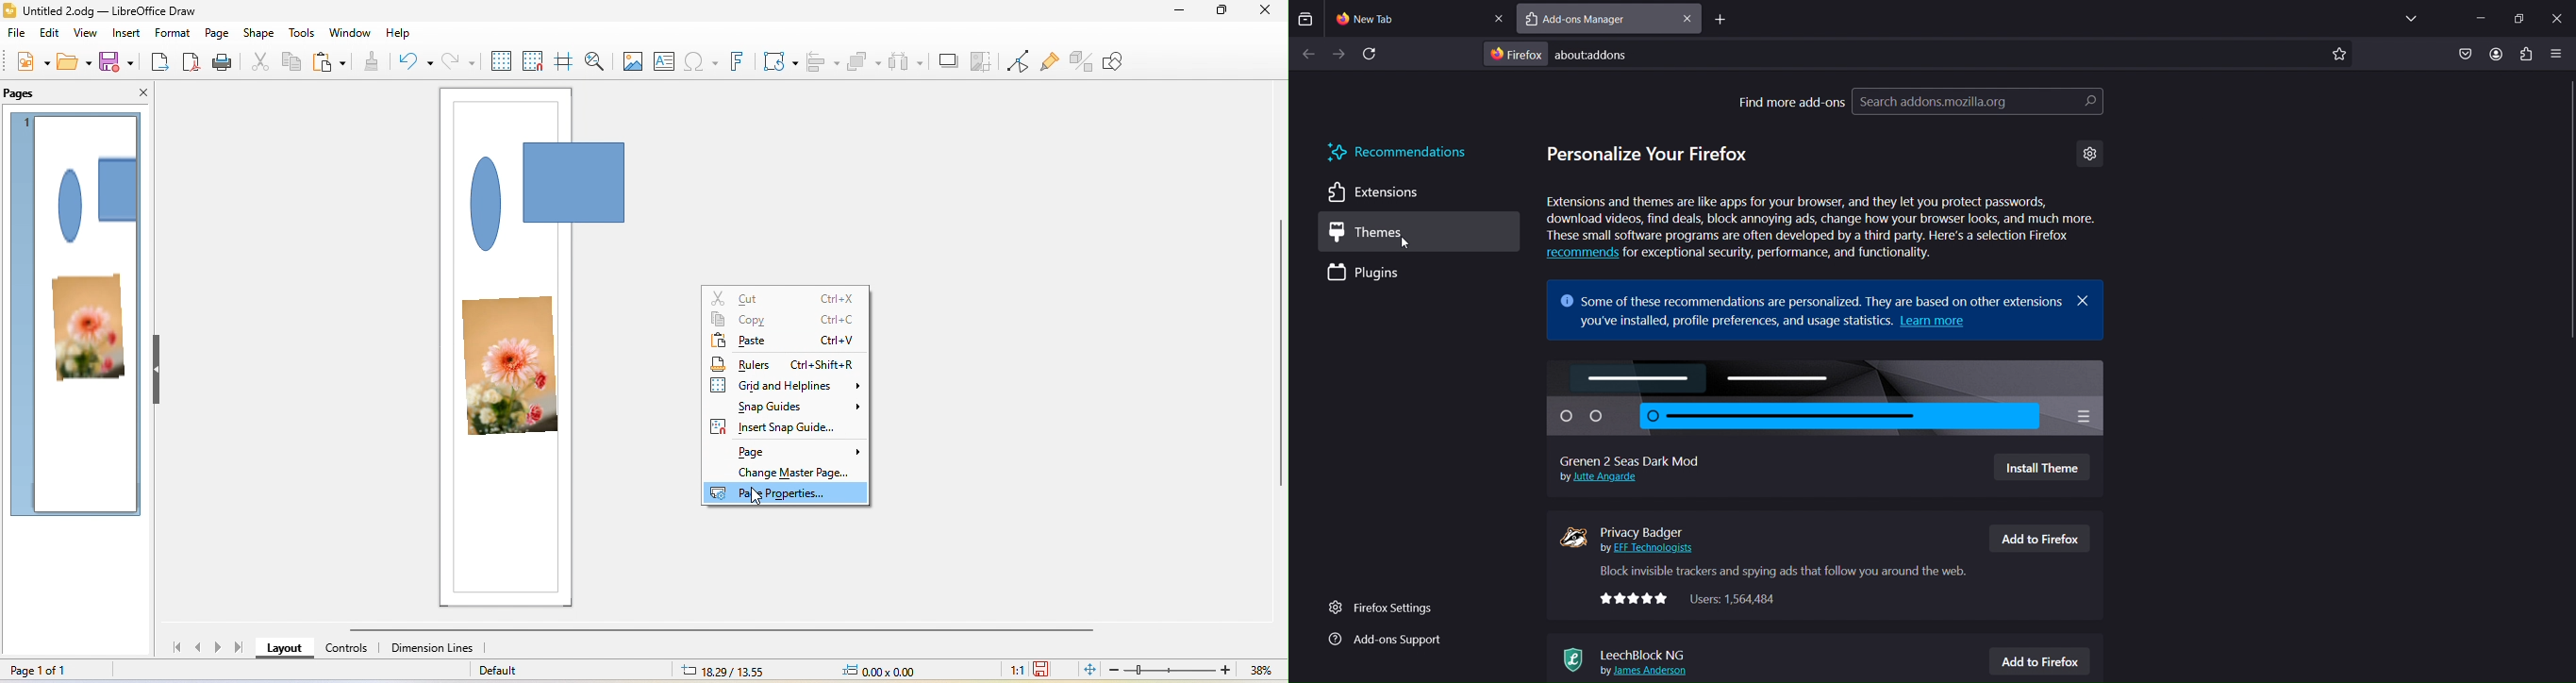 This screenshot has height=700, width=2576. Describe the element at coordinates (1378, 274) in the screenshot. I see `plugins` at that location.